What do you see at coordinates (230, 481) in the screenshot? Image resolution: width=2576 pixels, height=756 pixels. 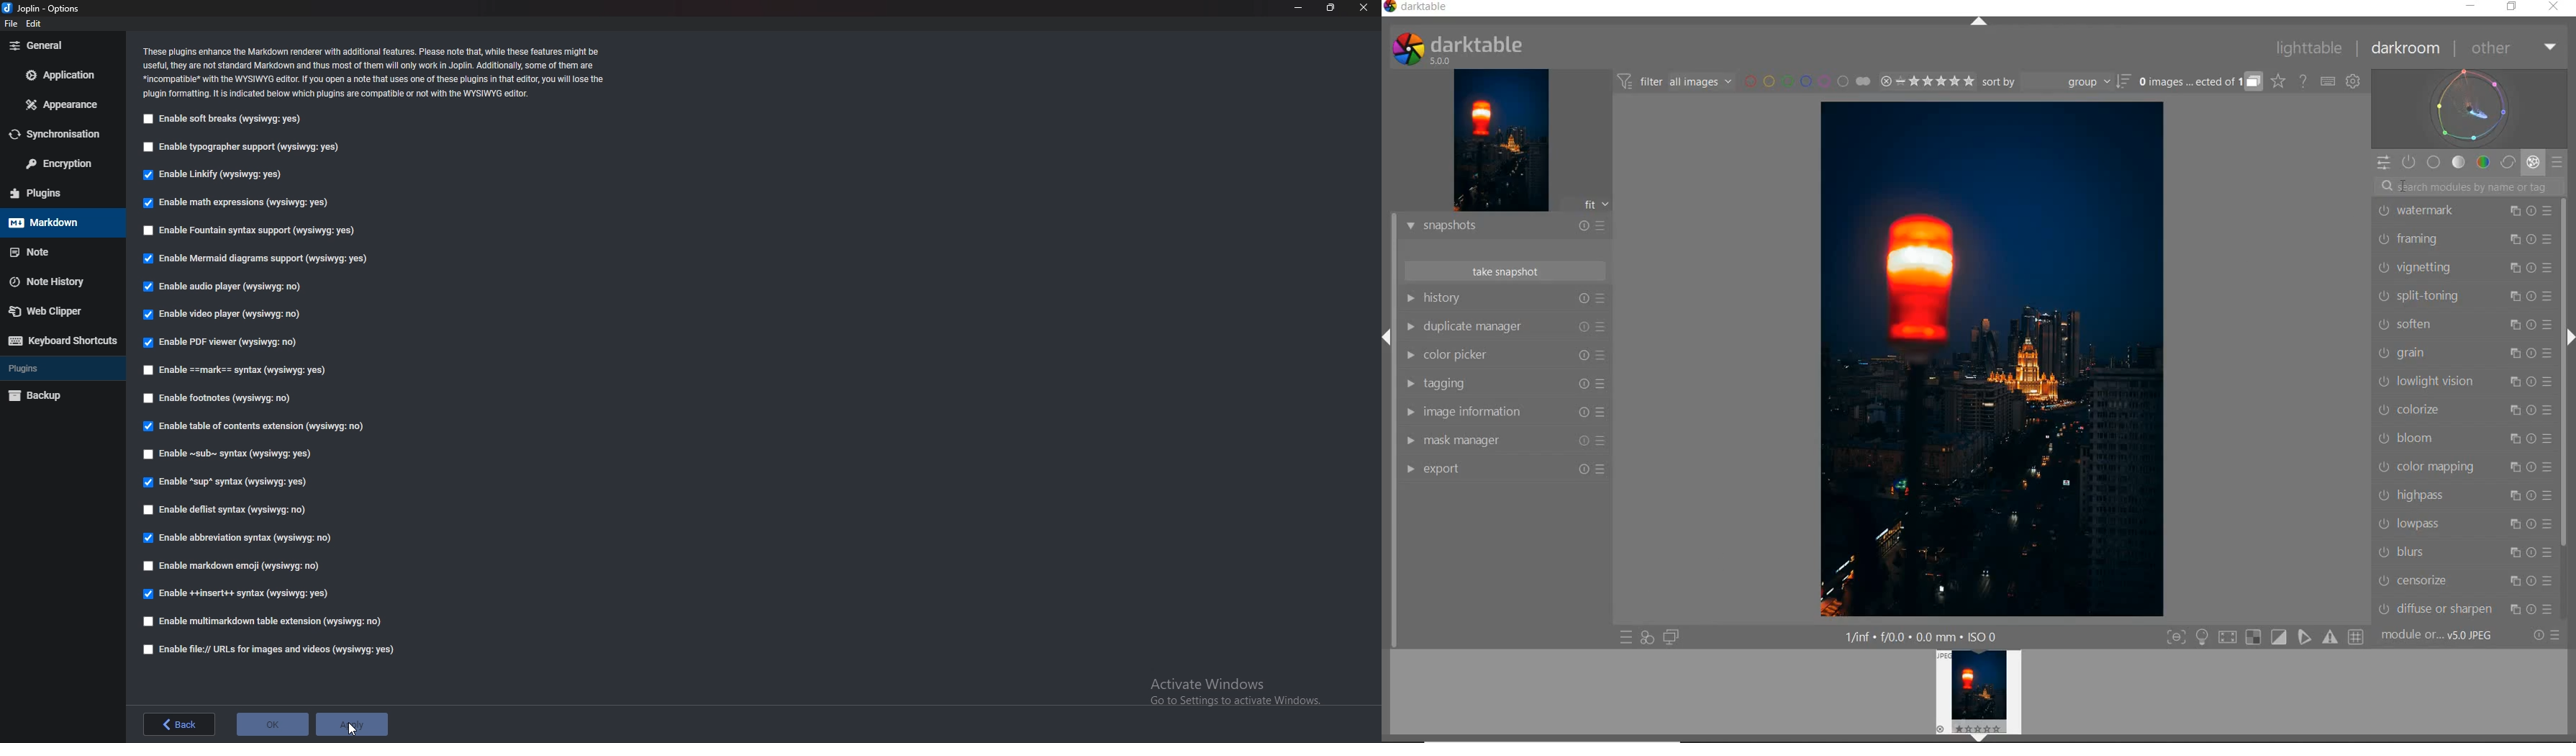 I see `Enable sup syntax` at bounding box center [230, 481].